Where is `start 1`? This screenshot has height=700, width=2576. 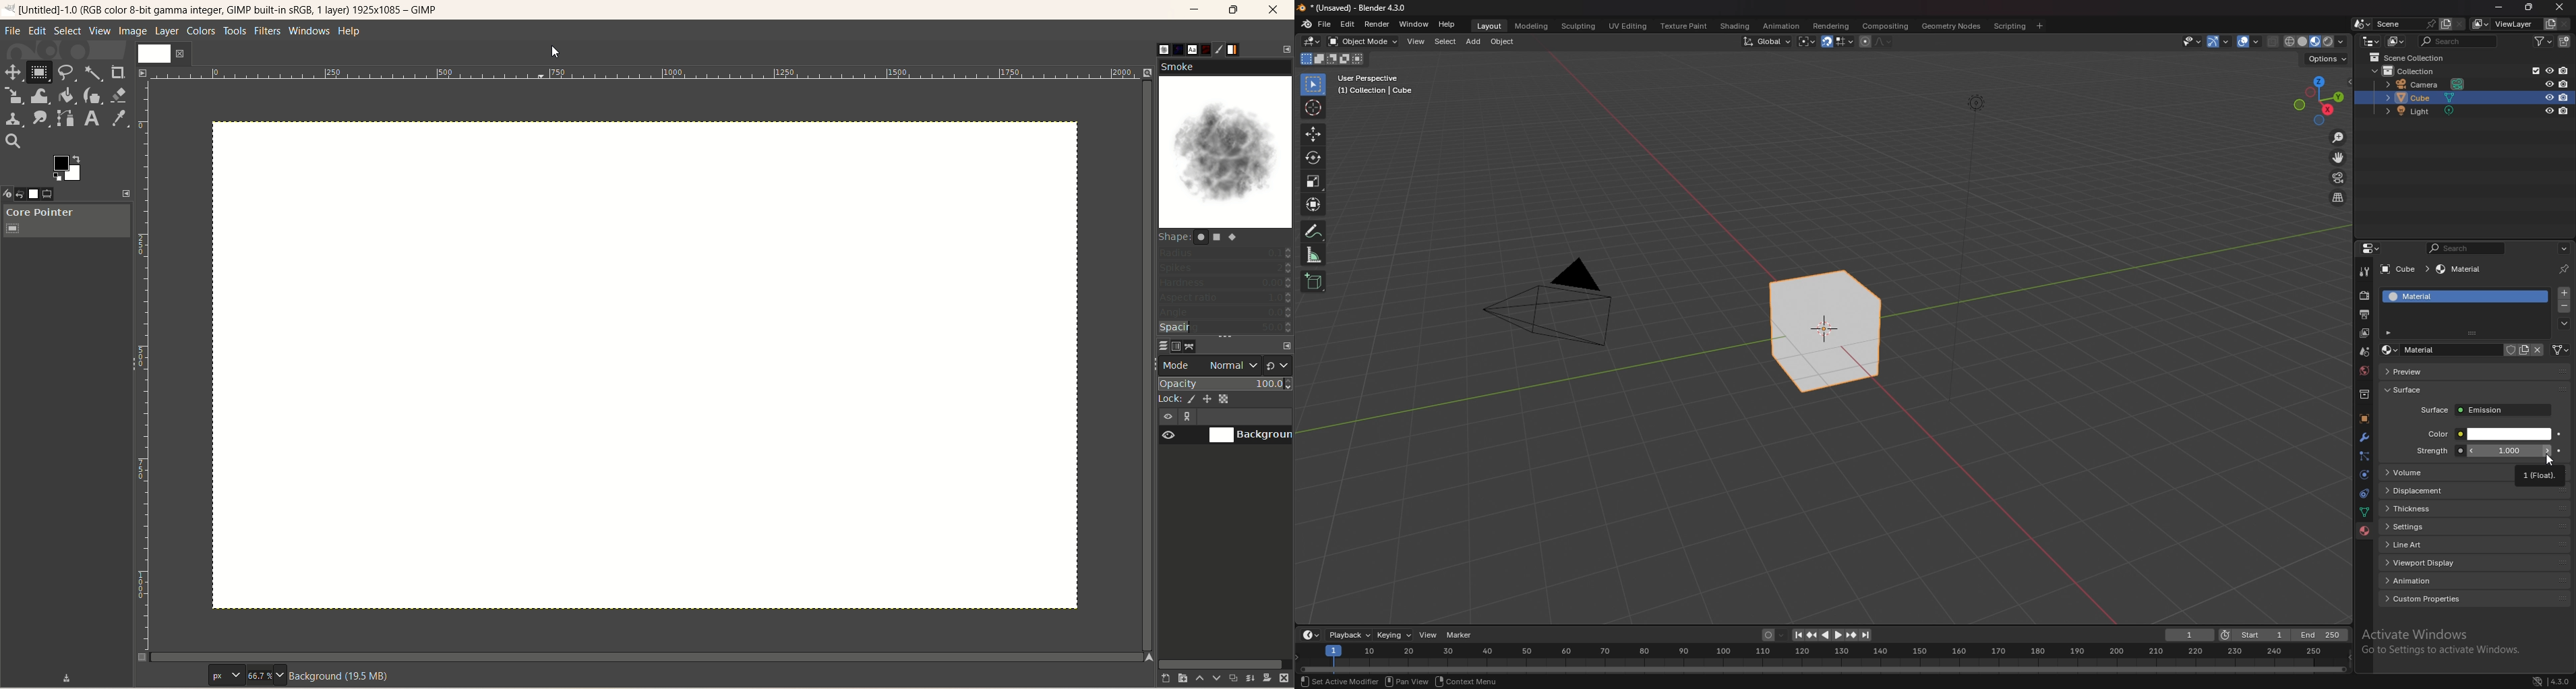 start 1 is located at coordinates (2254, 636).